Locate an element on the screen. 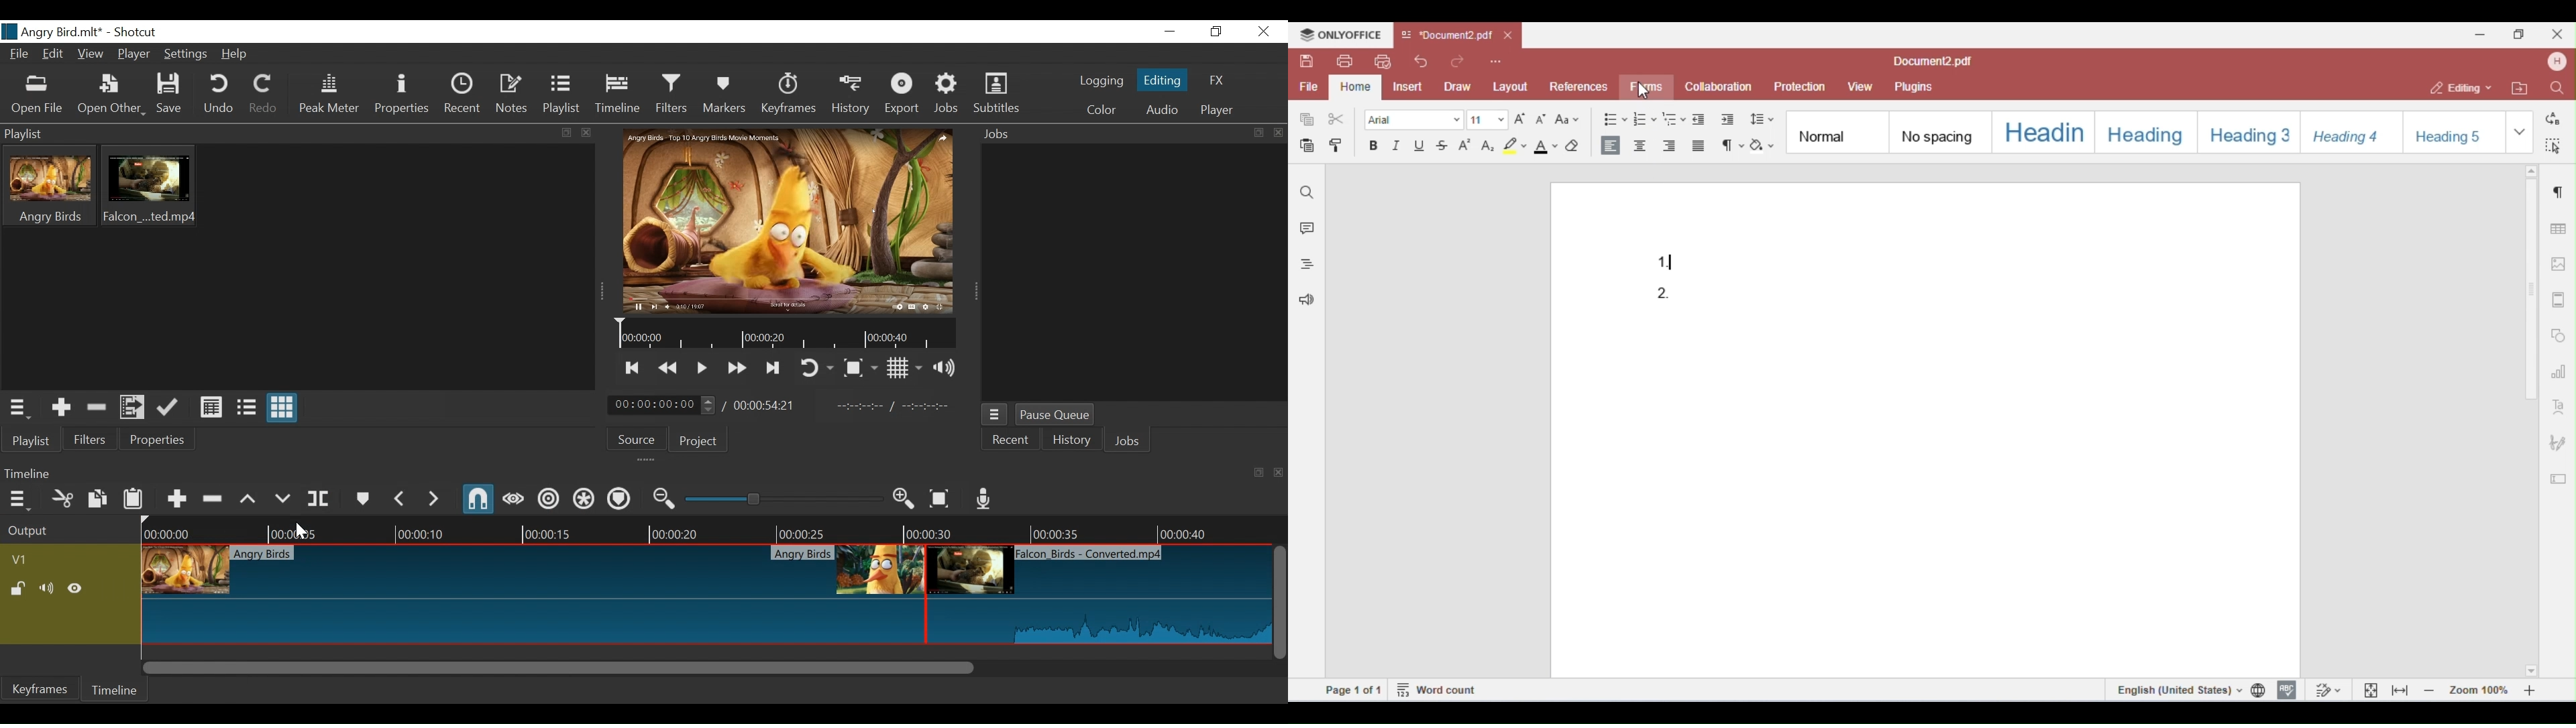 The height and width of the screenshot is (728, 2576). Help is located at coordinates (235, 55).